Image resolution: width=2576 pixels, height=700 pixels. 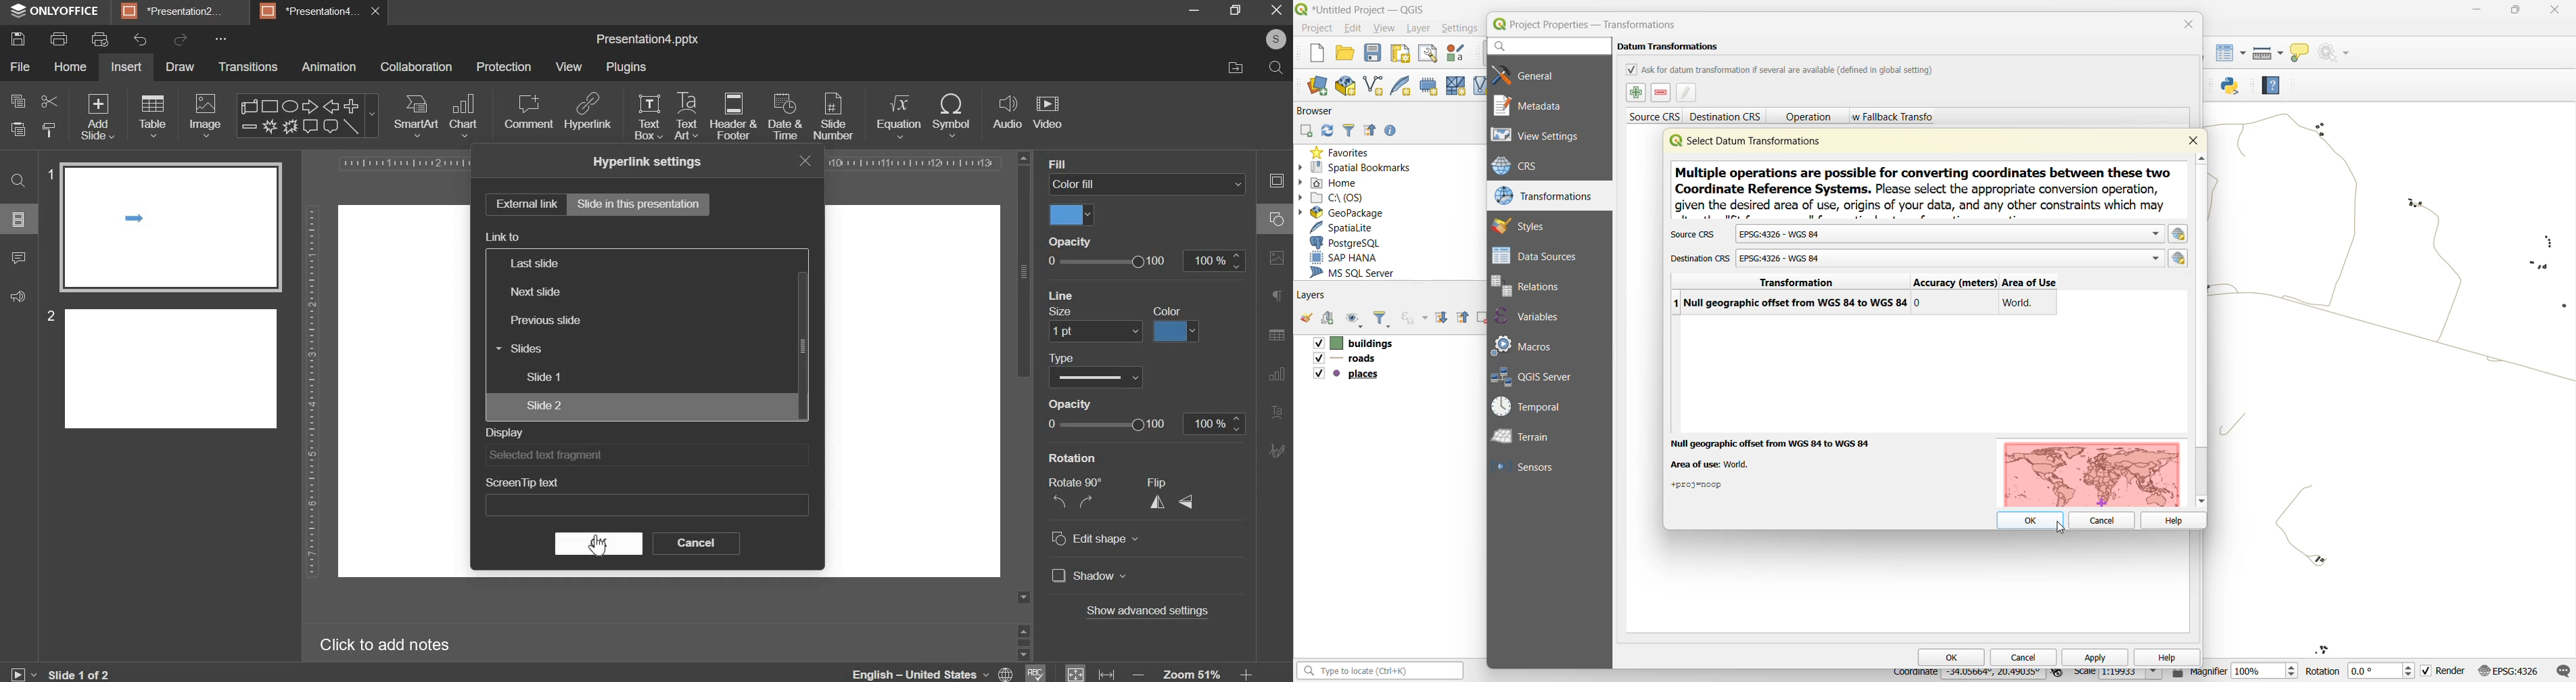 I want to click on , so click(x=1104, y=428).